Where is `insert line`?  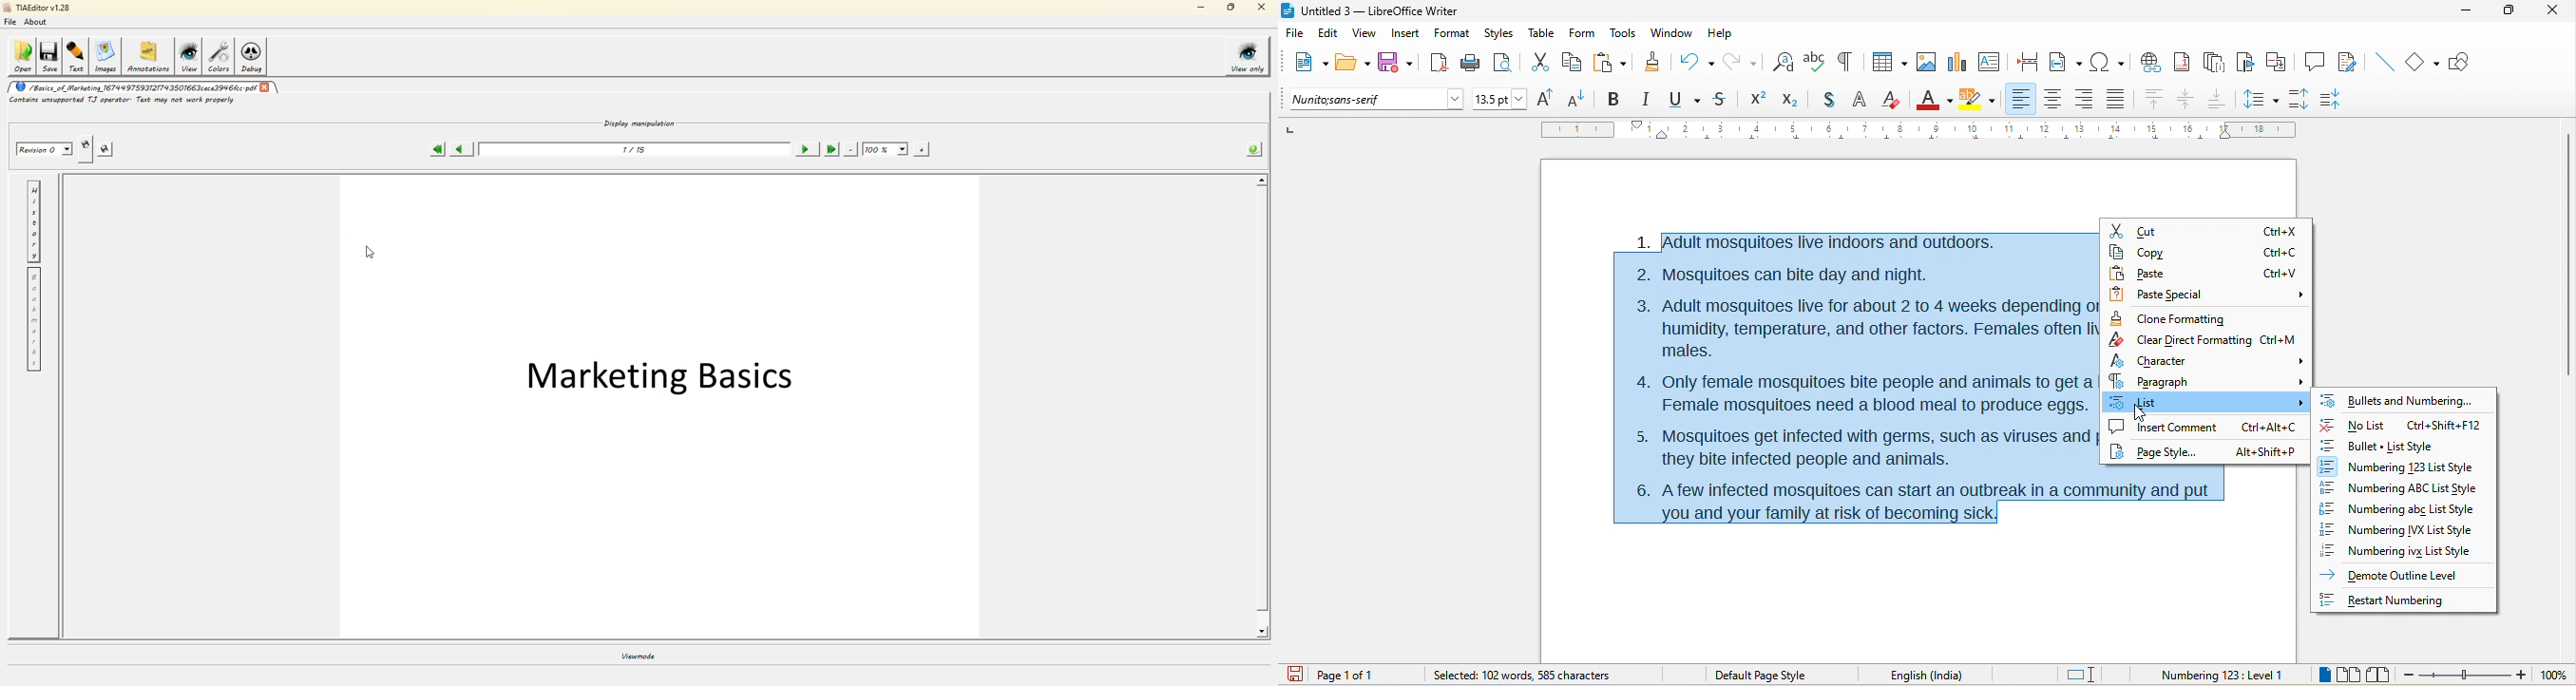
insert line is located at coordinates (2383, 61).